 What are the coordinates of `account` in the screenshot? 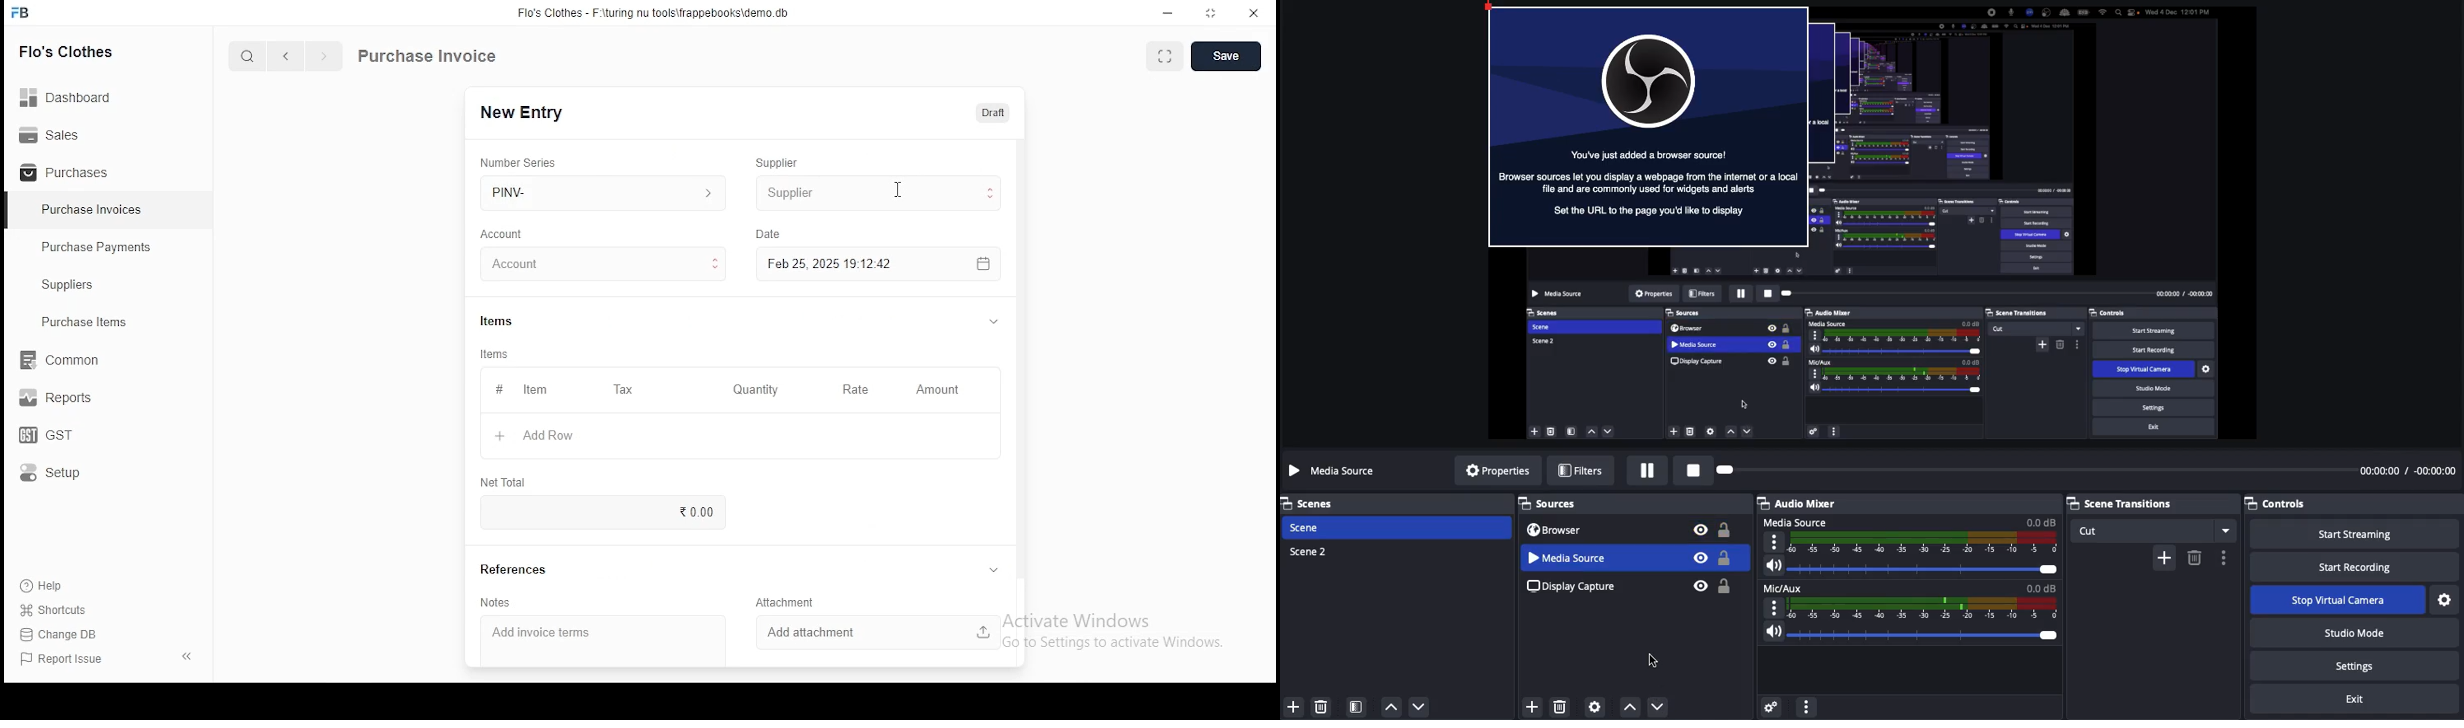 It's located at (604, 265).